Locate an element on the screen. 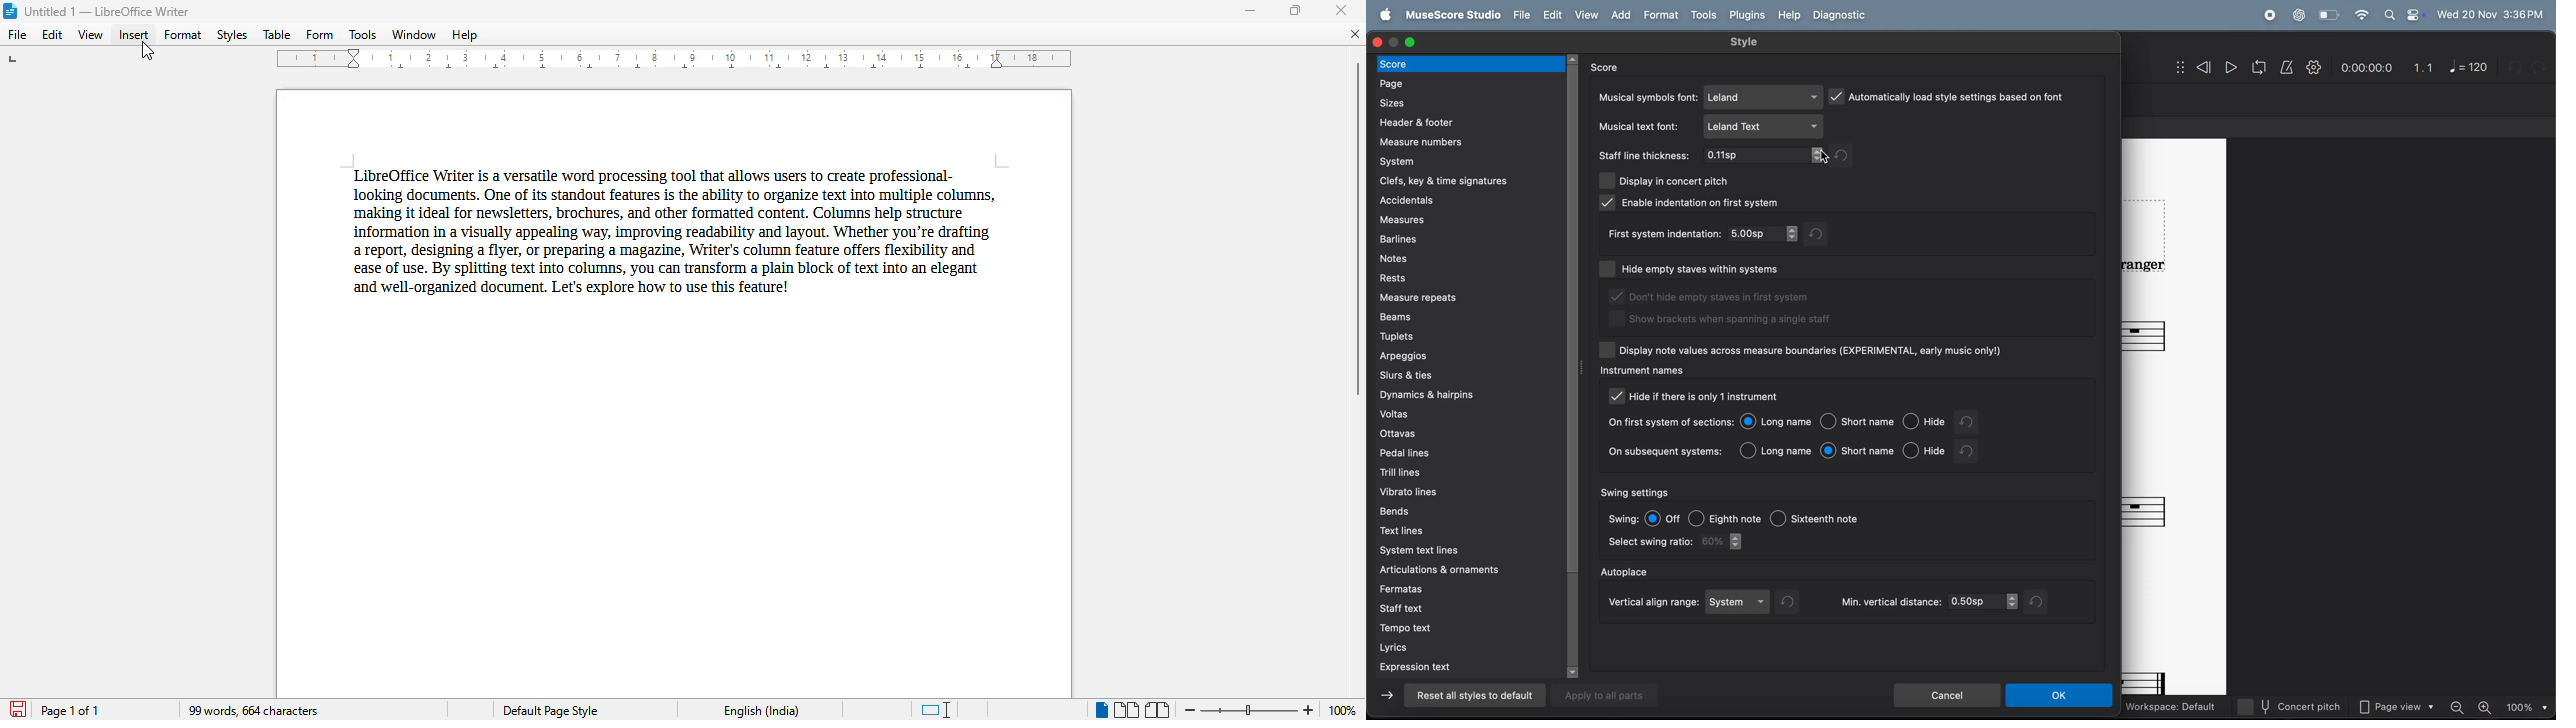  slurs and ties is located at coordinates (1464, 375).